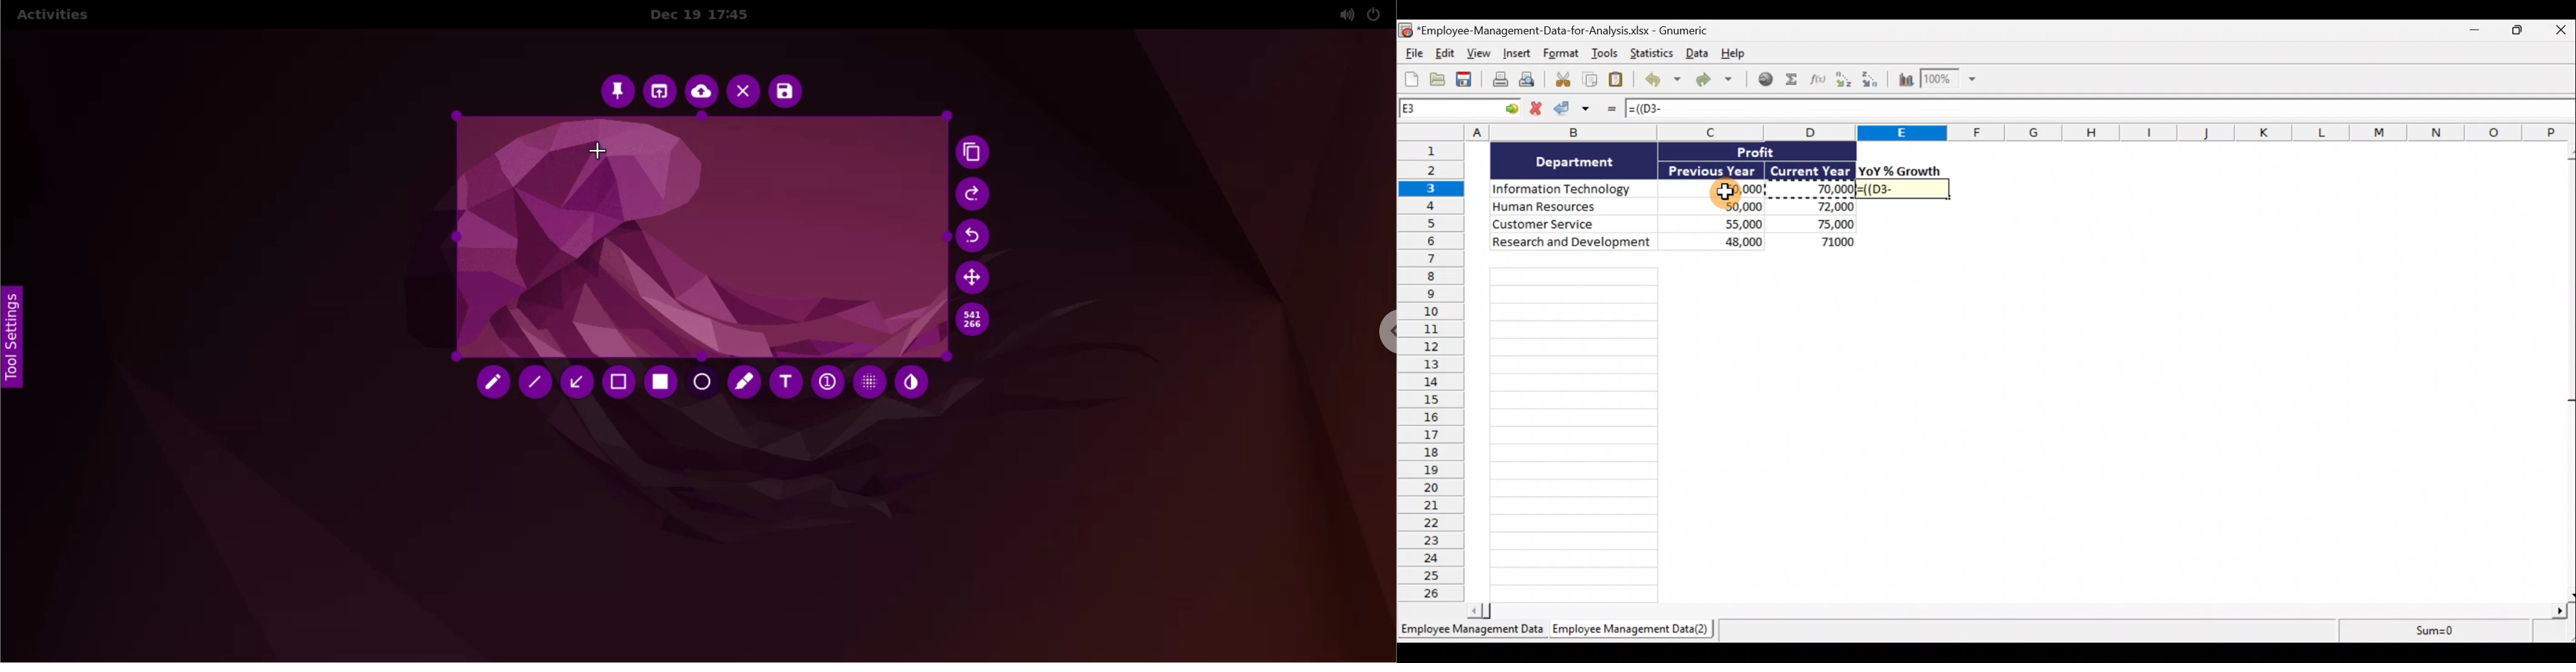 The height and width of the screenshot is (672, 2576). I want to click on x and y coordinates value, so click(973, 320).